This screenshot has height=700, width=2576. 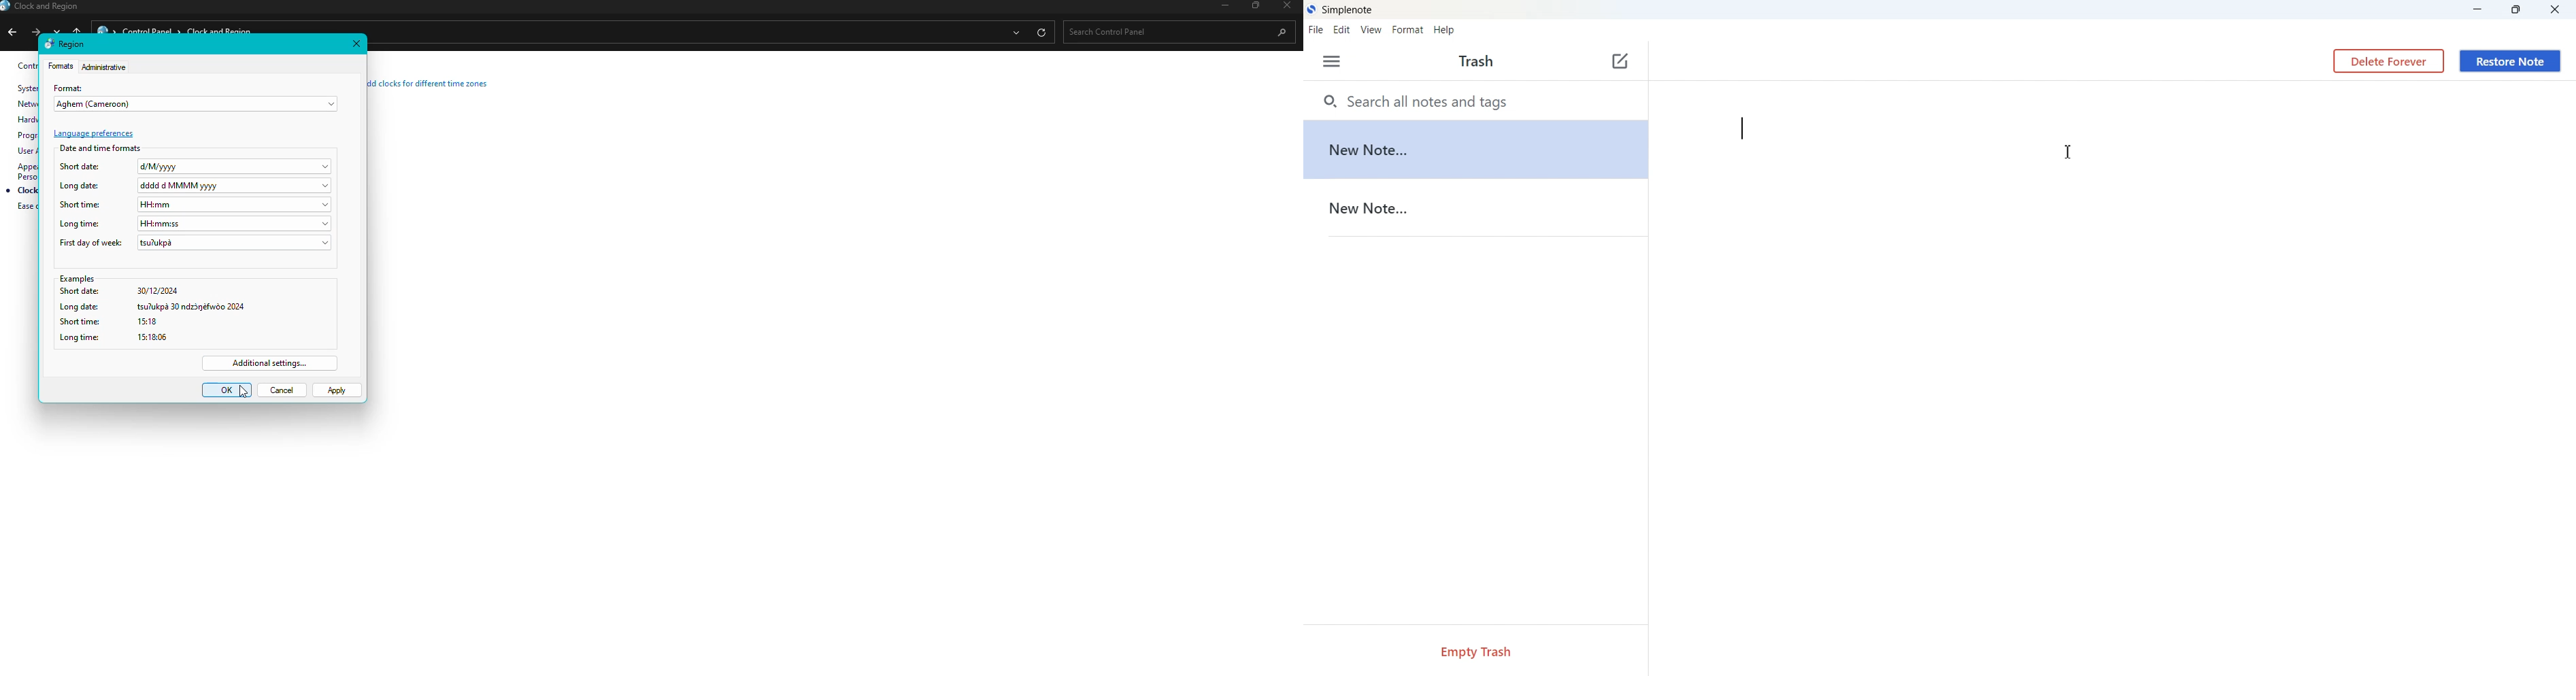 What do you see at coordinates (1475, 100) in the screenshot?
I see `Search all notes and tags` at bounding box center [1475, 100].